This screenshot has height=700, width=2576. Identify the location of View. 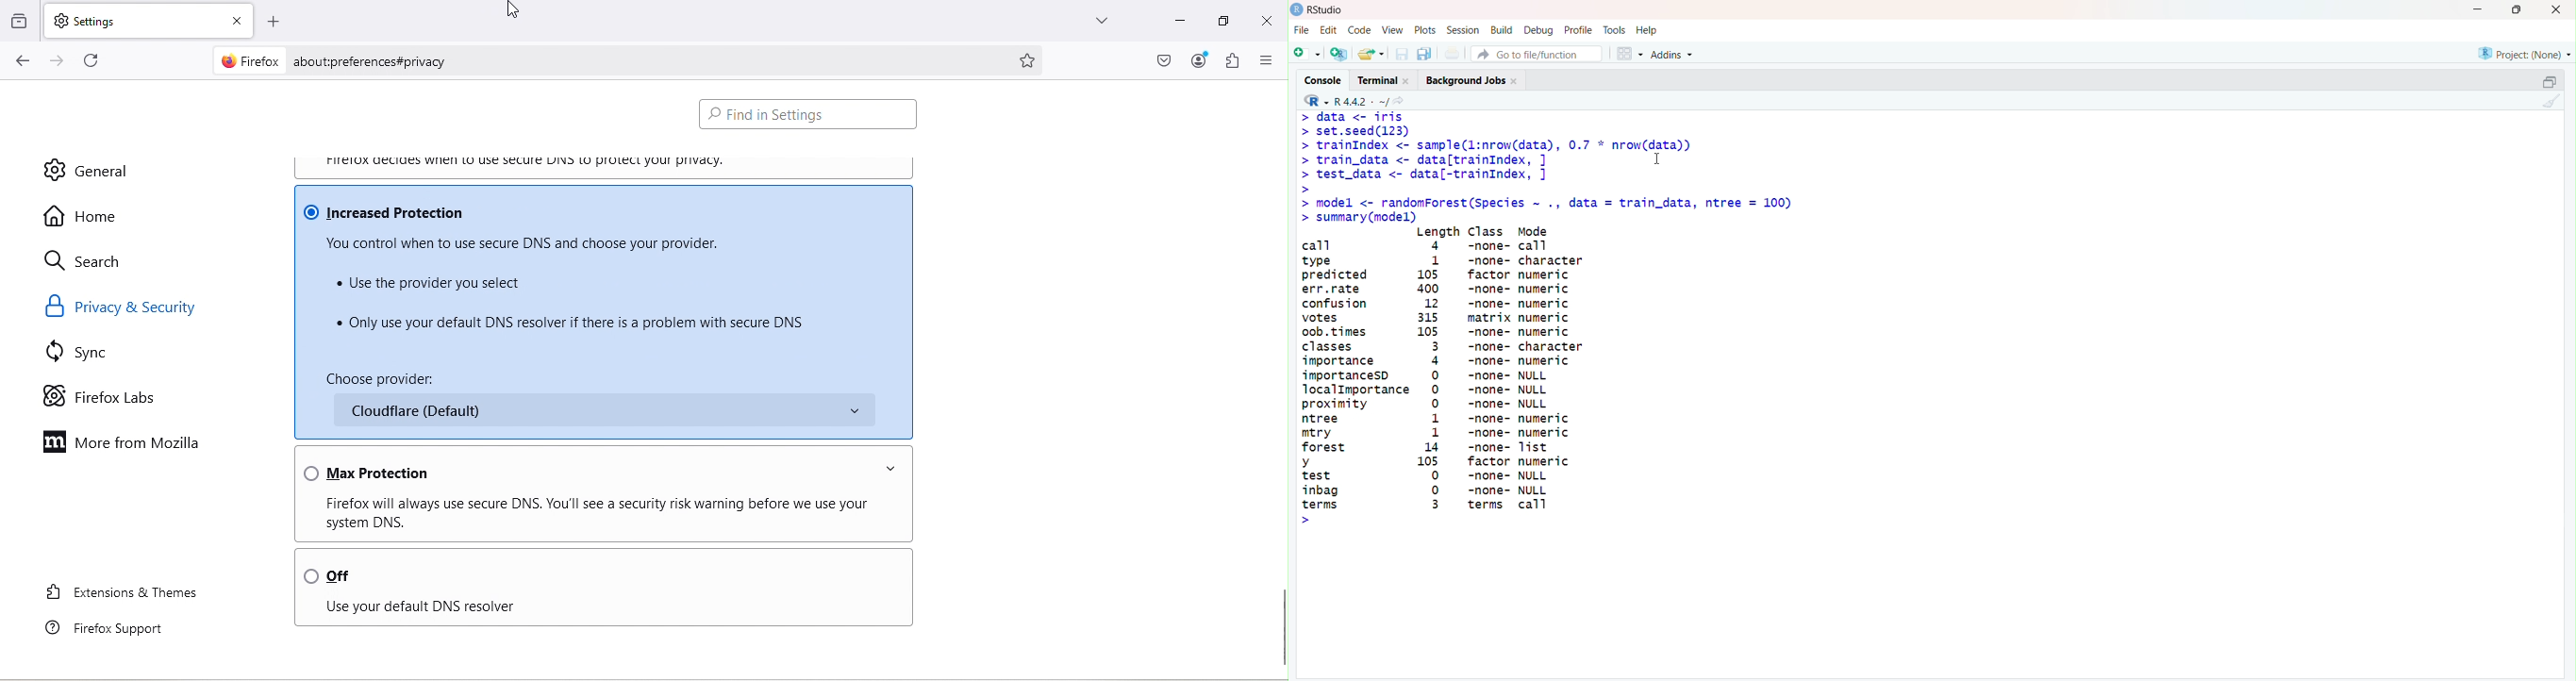
(1391, 30).